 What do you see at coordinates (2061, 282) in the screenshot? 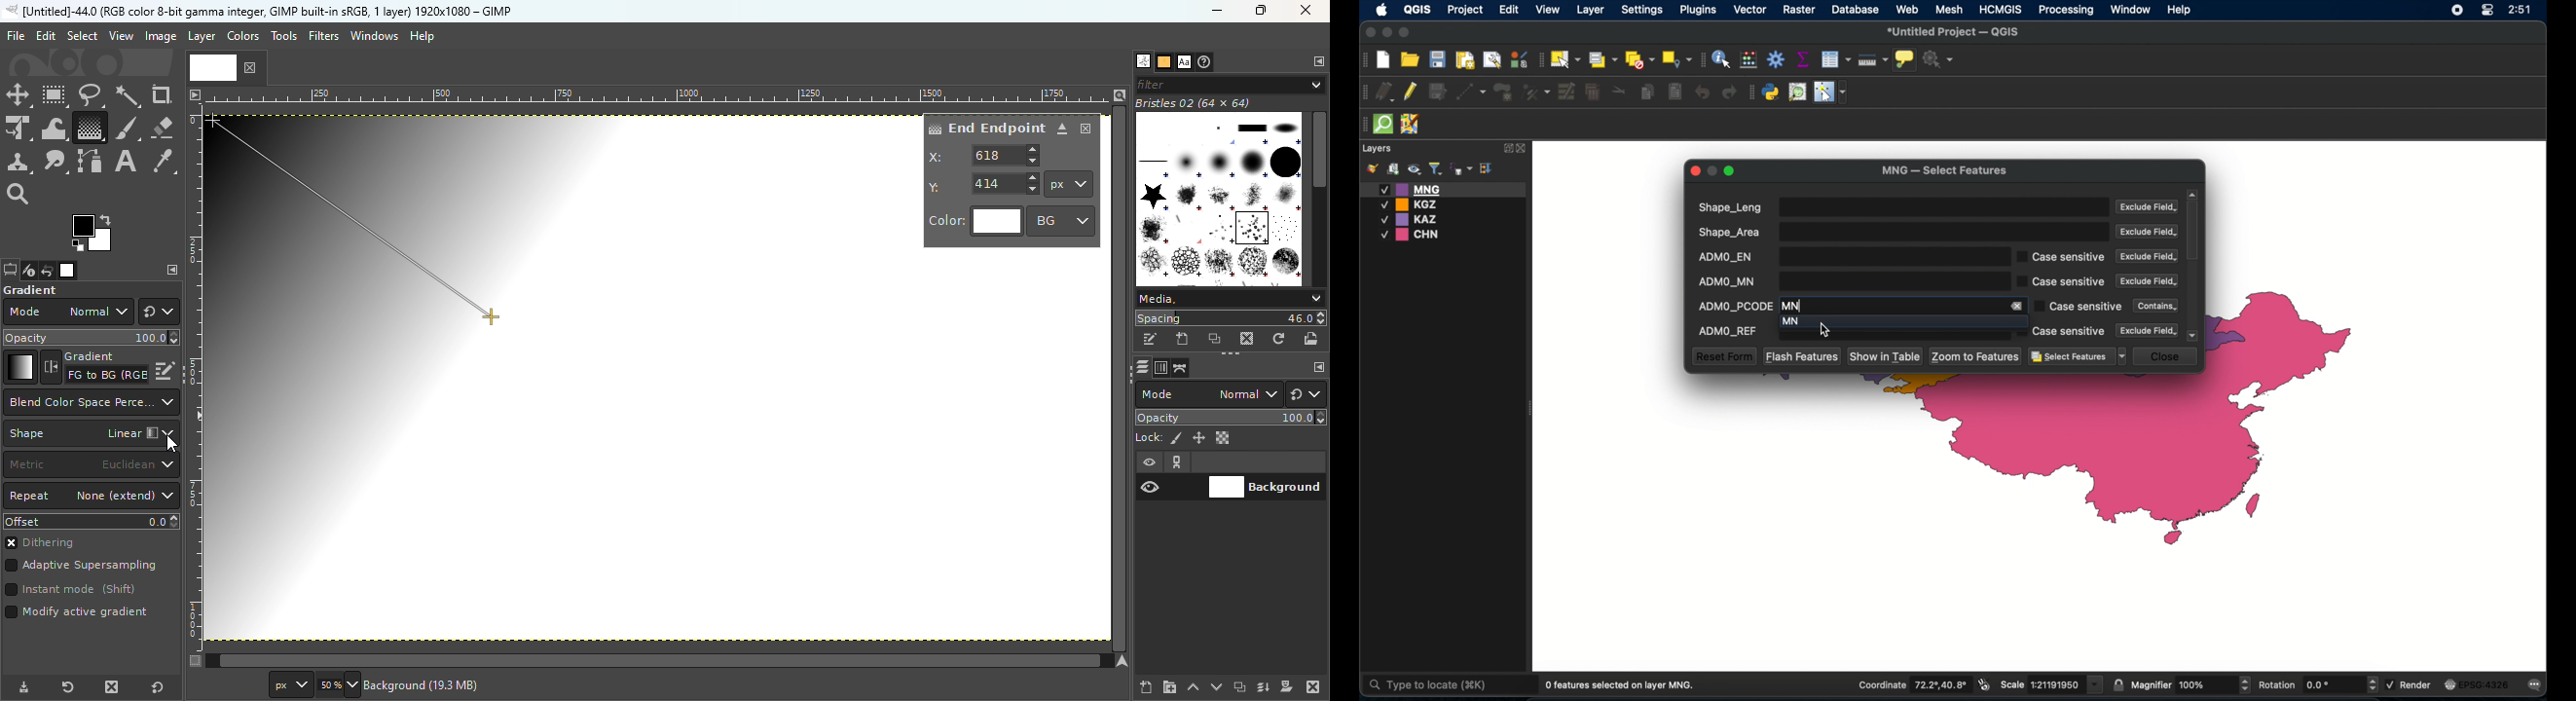
I see `case sensitive` at bounding box center [2061, 282].